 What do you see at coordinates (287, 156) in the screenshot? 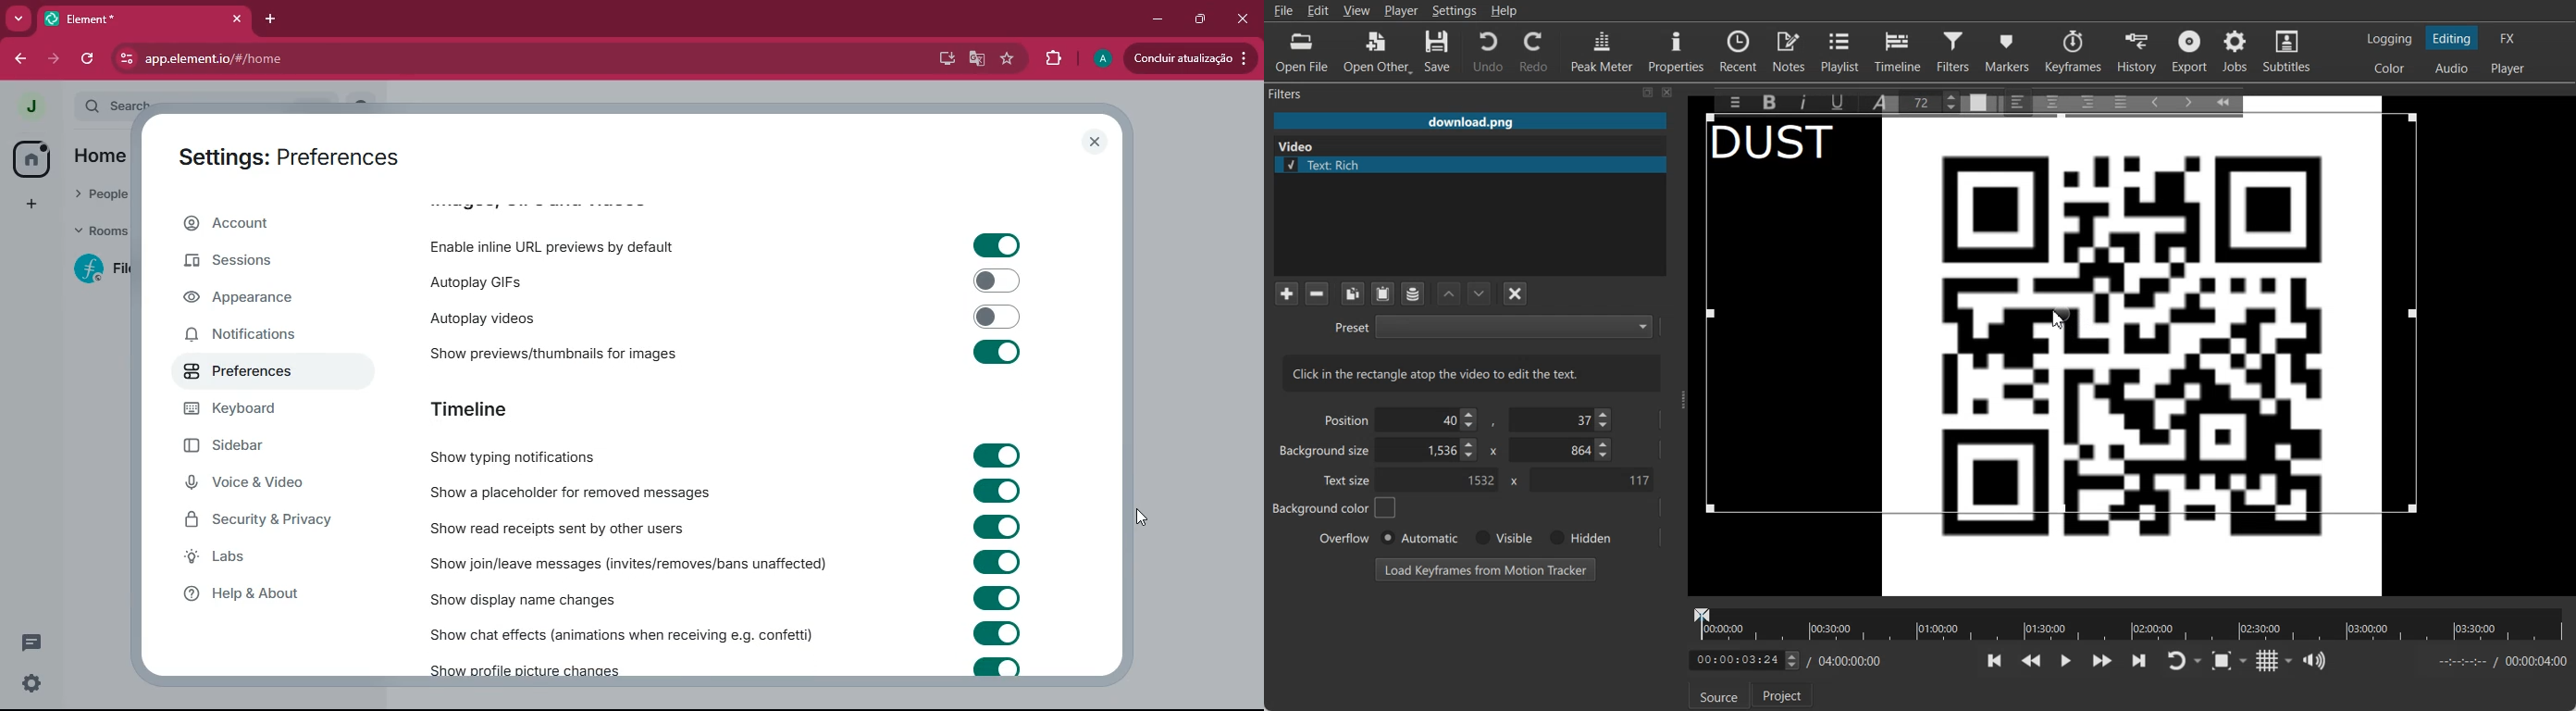
I see `settings: preferences` at bounding box center [287, 156].